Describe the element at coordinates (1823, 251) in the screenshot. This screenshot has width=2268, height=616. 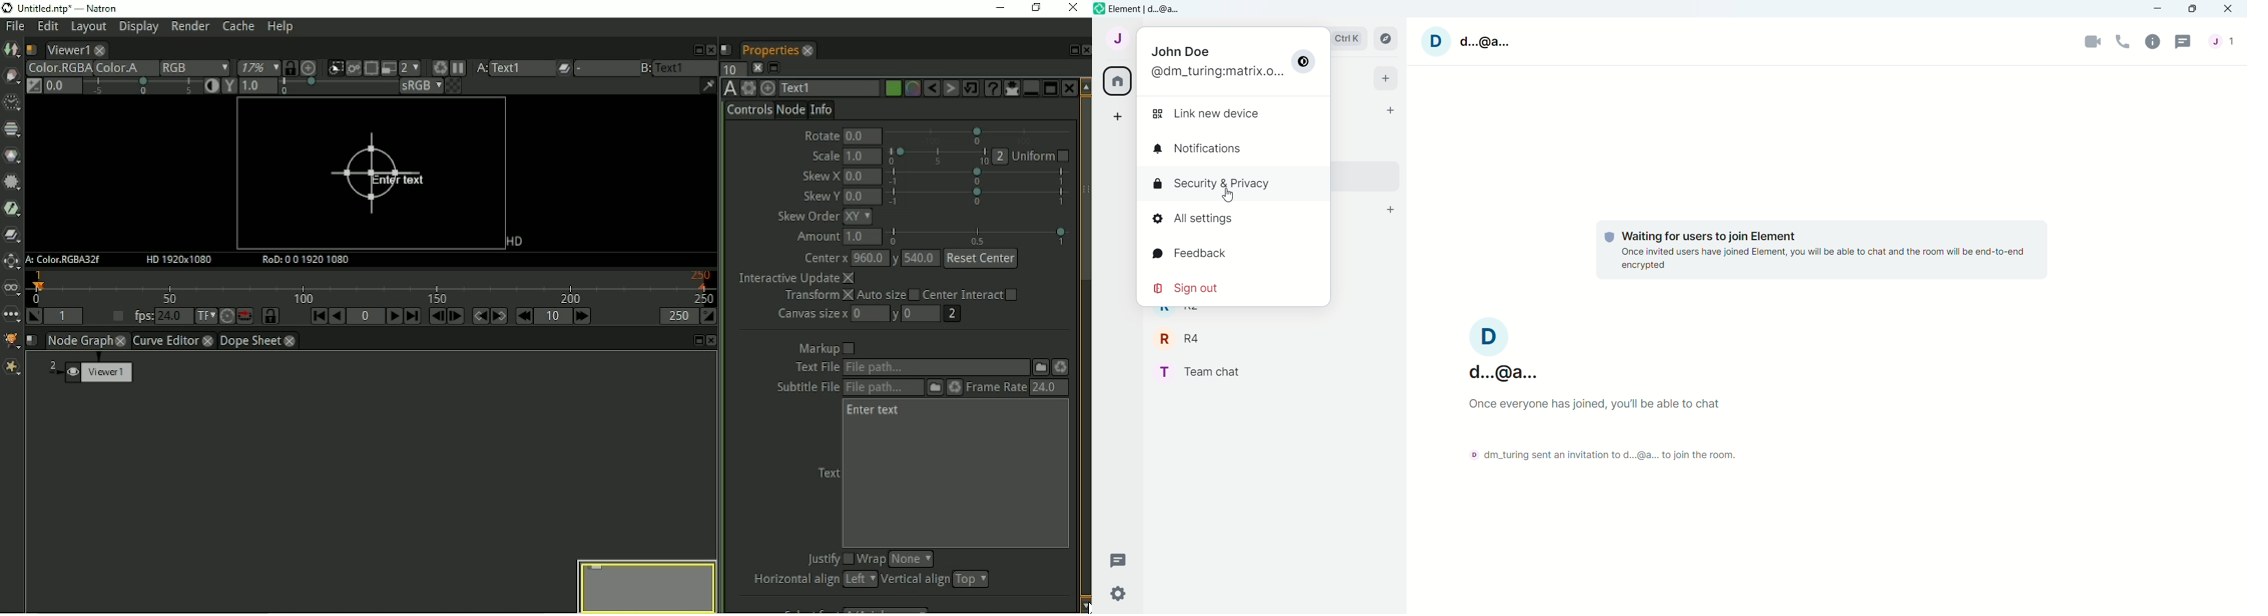
I see `Waiting for users to join Element Once invited users have joined Element, you will be able to chat and the room will be end-to-end encrypted` at that location.